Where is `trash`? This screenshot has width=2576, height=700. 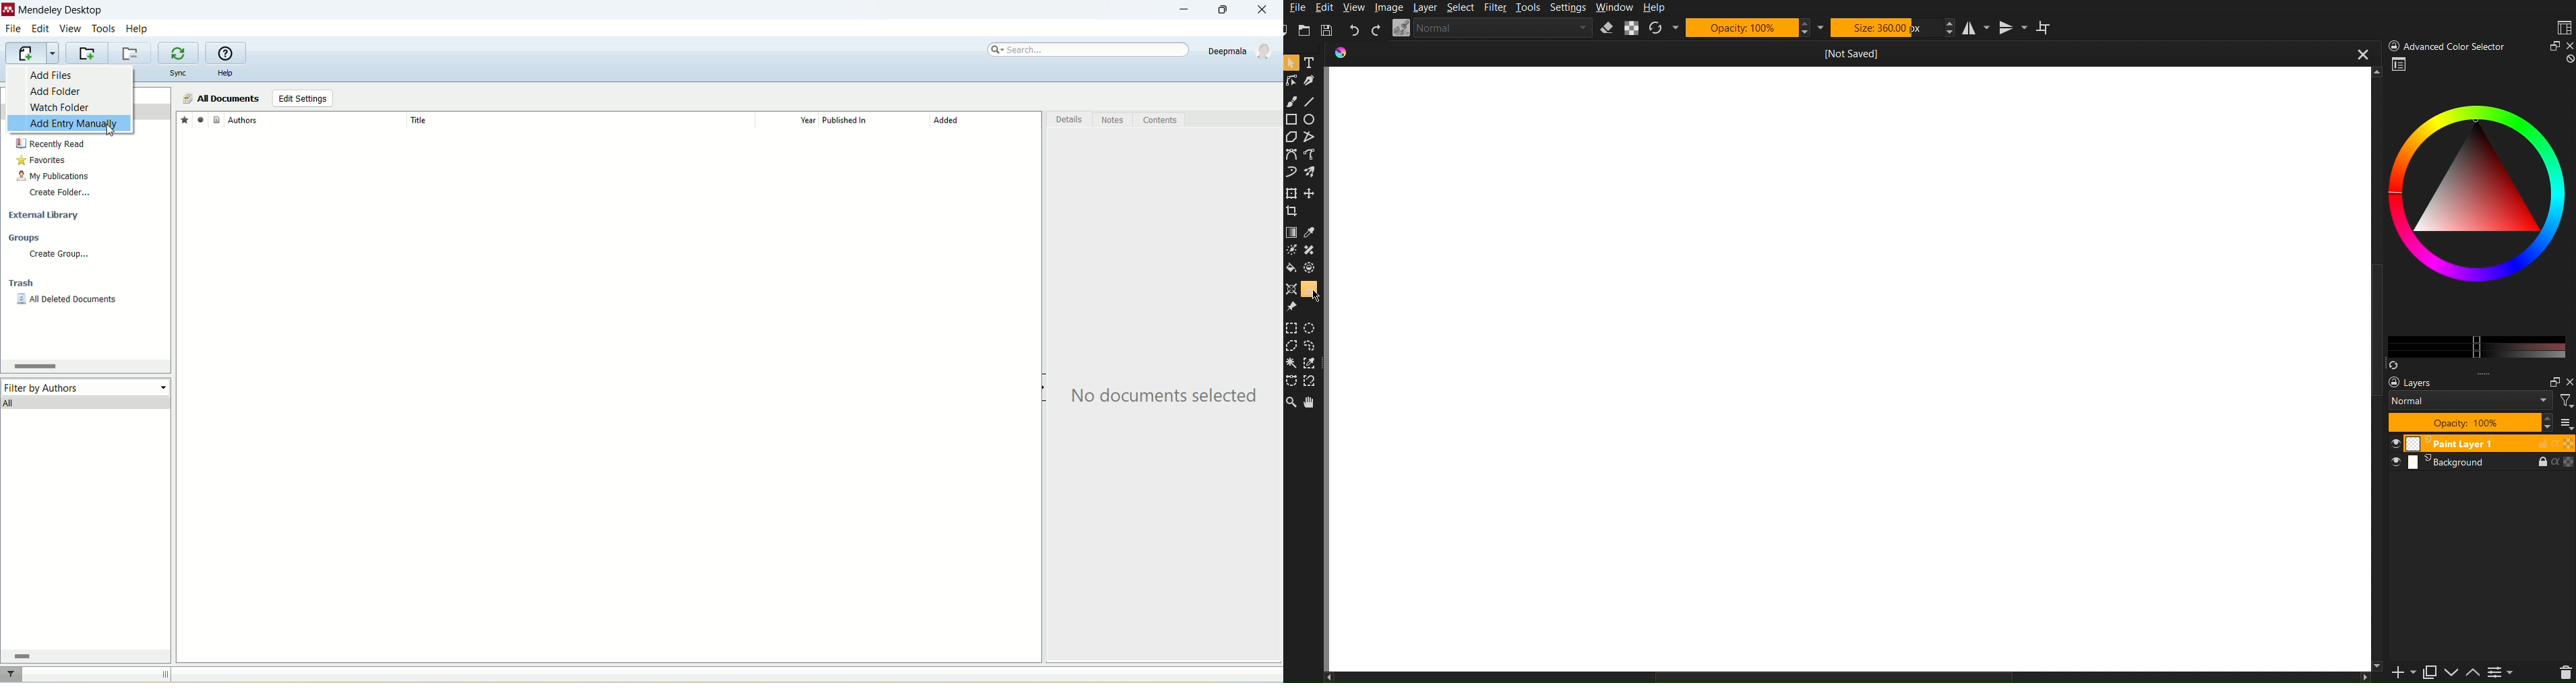
trash is located at coordinates (23, 285).